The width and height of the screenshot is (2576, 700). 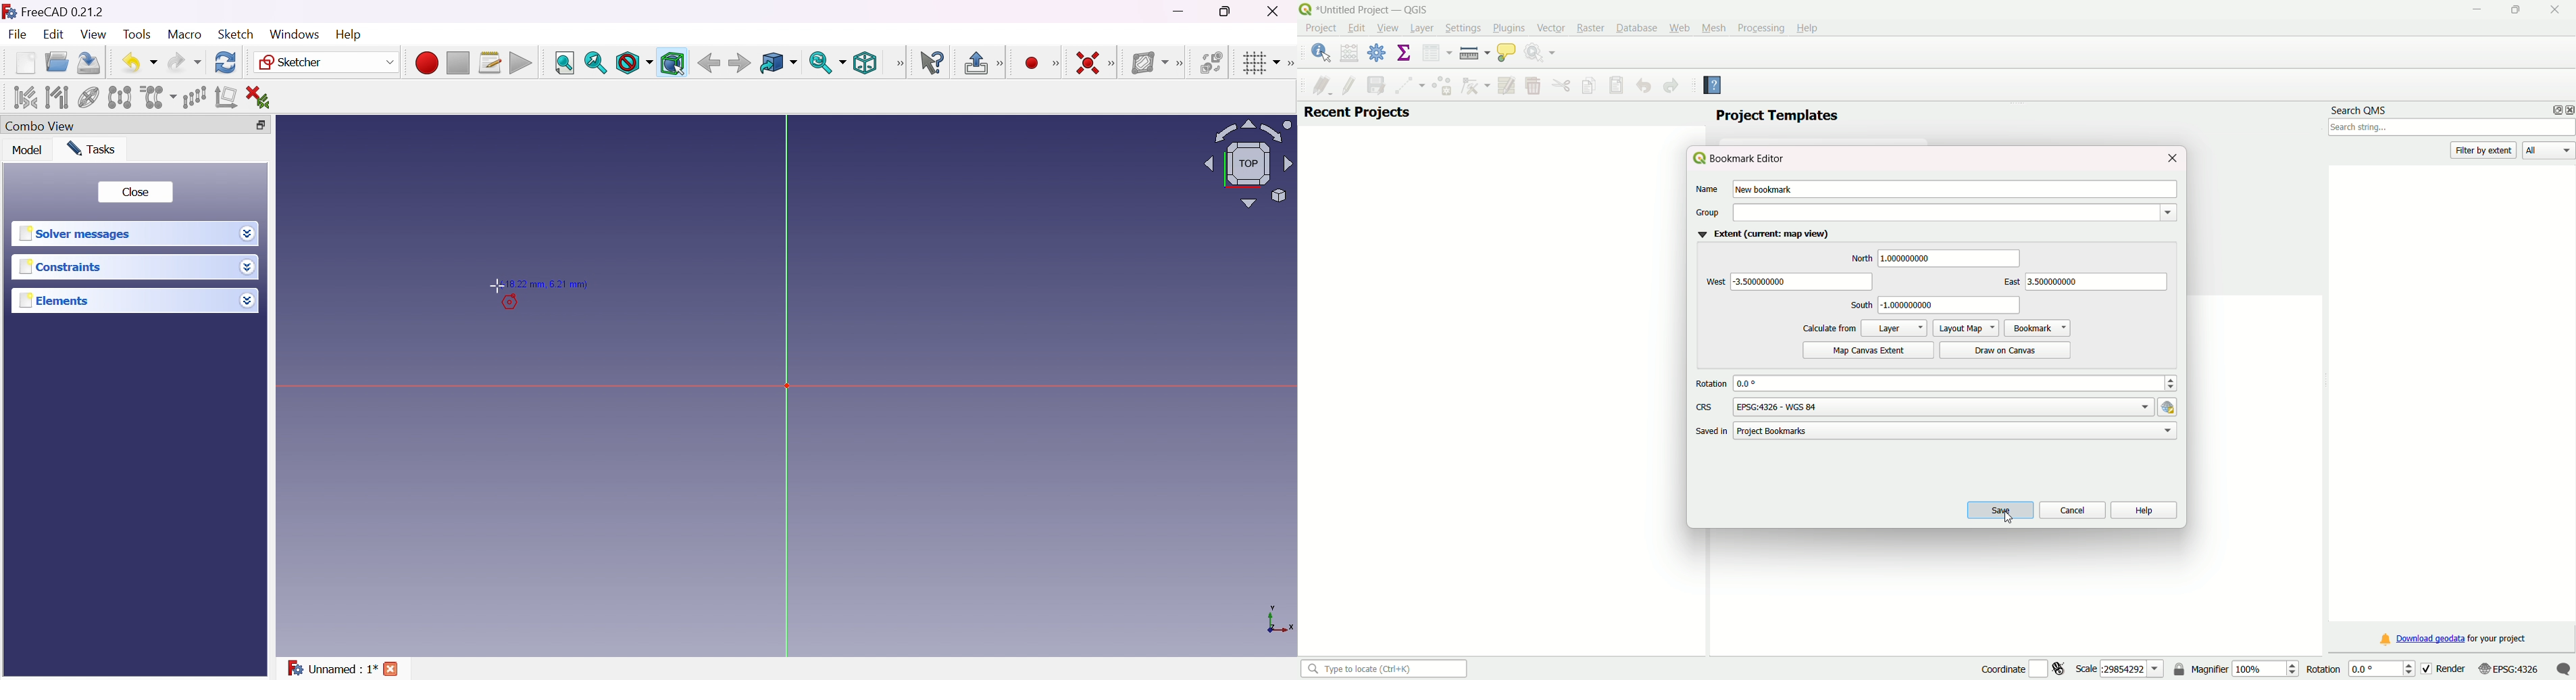 What do you see at coordinates (1714, 282) in the screenshot?
I see `west` at bounding box center [1714, 282].